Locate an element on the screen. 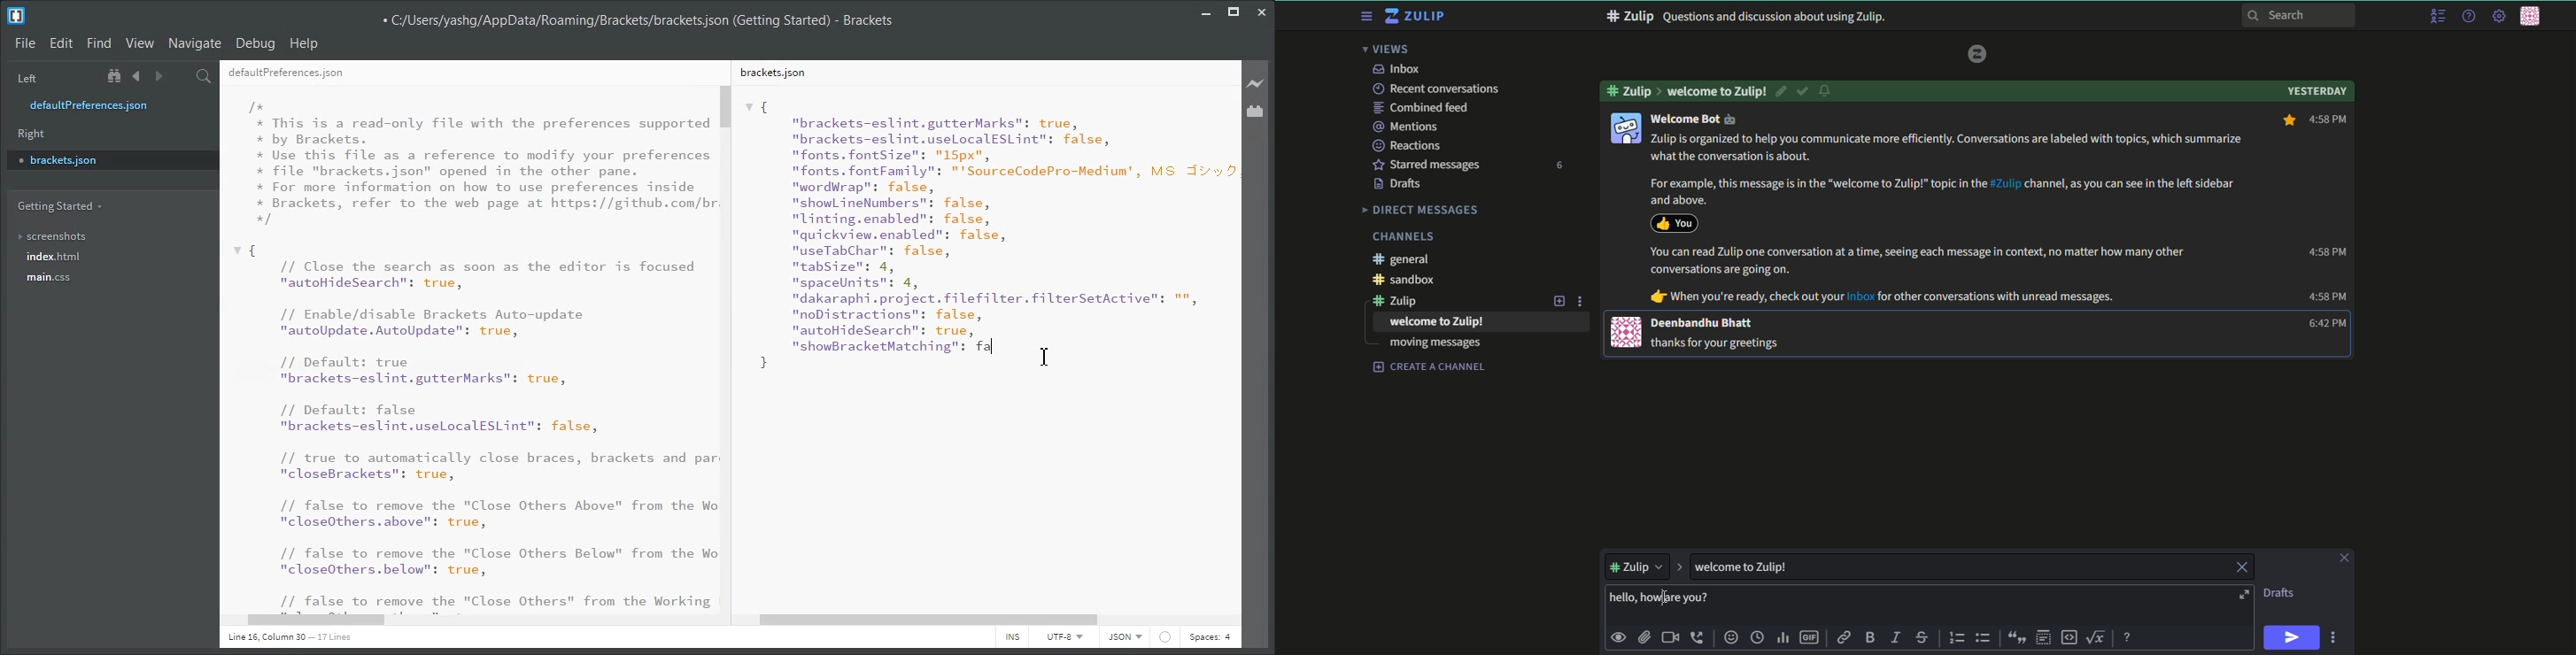 The image size is (2576, 672). # Zulip Questions and discussion about using Zulip. is located at coordinates (1747, 17).